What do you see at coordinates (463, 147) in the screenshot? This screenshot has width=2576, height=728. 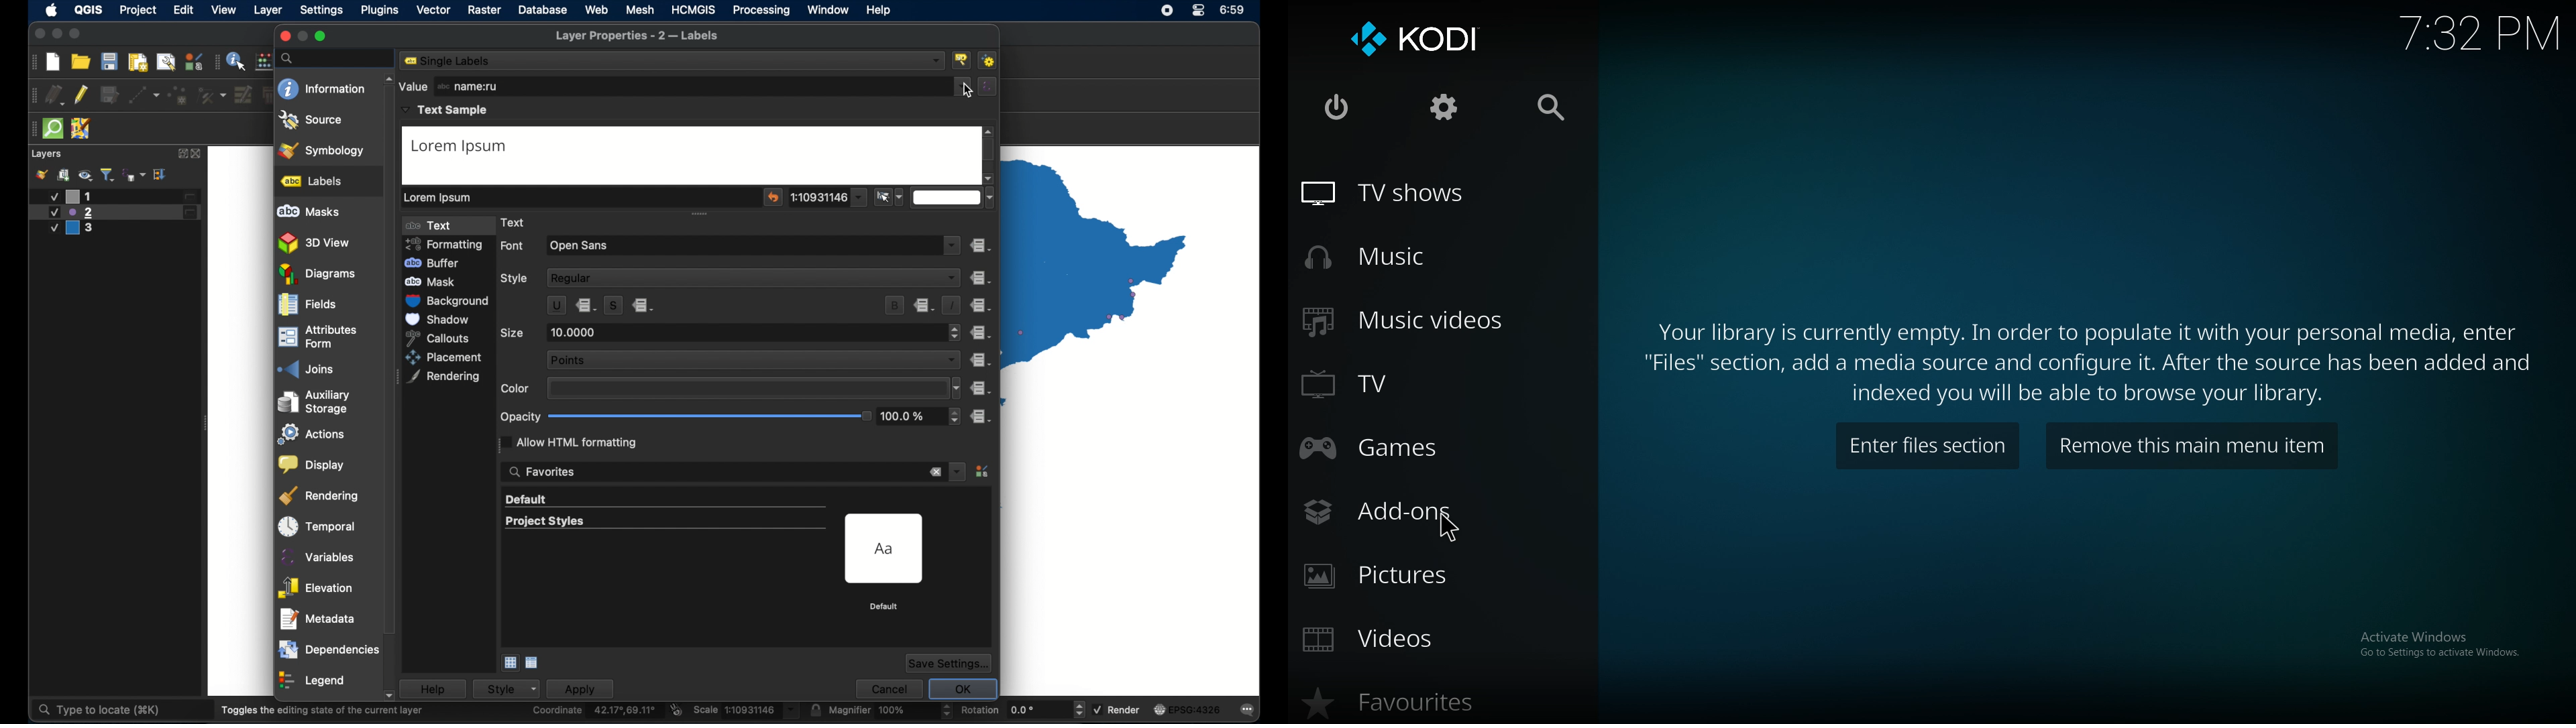 I see `lorem ipsum` at bounding box center [463, 147].